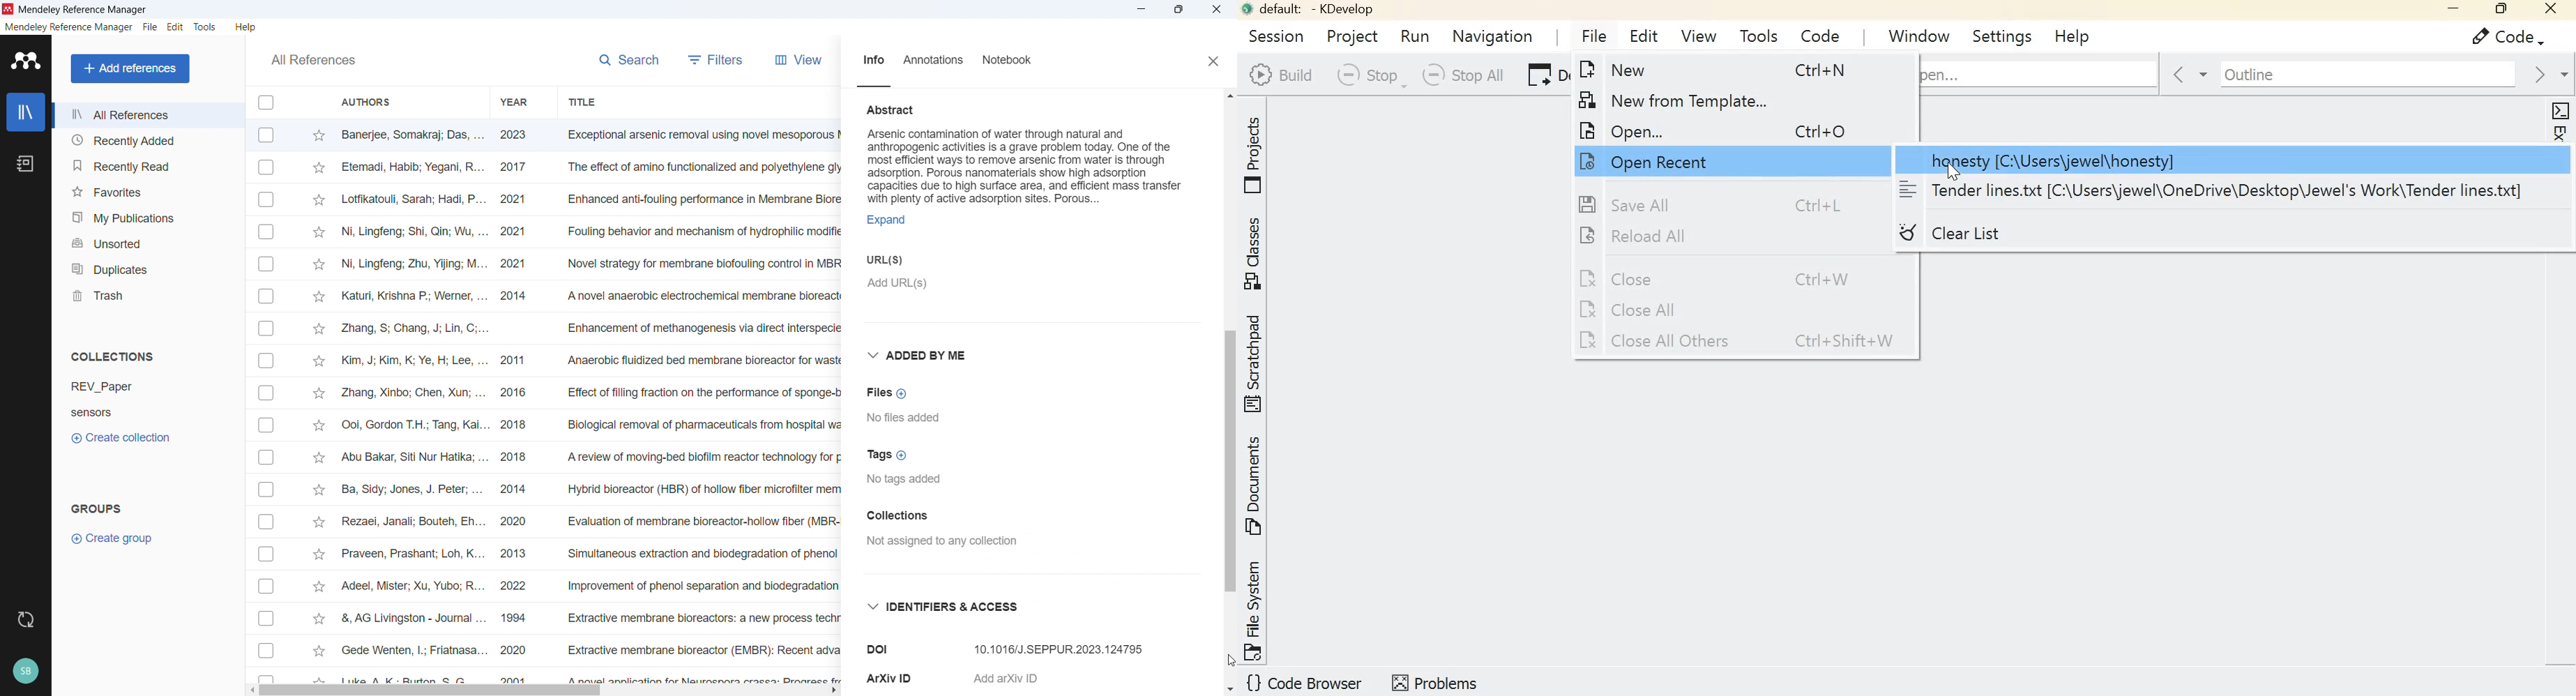  Describe the element at coordinates (264, 329) in the screenshot. I see `click to select individual entry` at that location.